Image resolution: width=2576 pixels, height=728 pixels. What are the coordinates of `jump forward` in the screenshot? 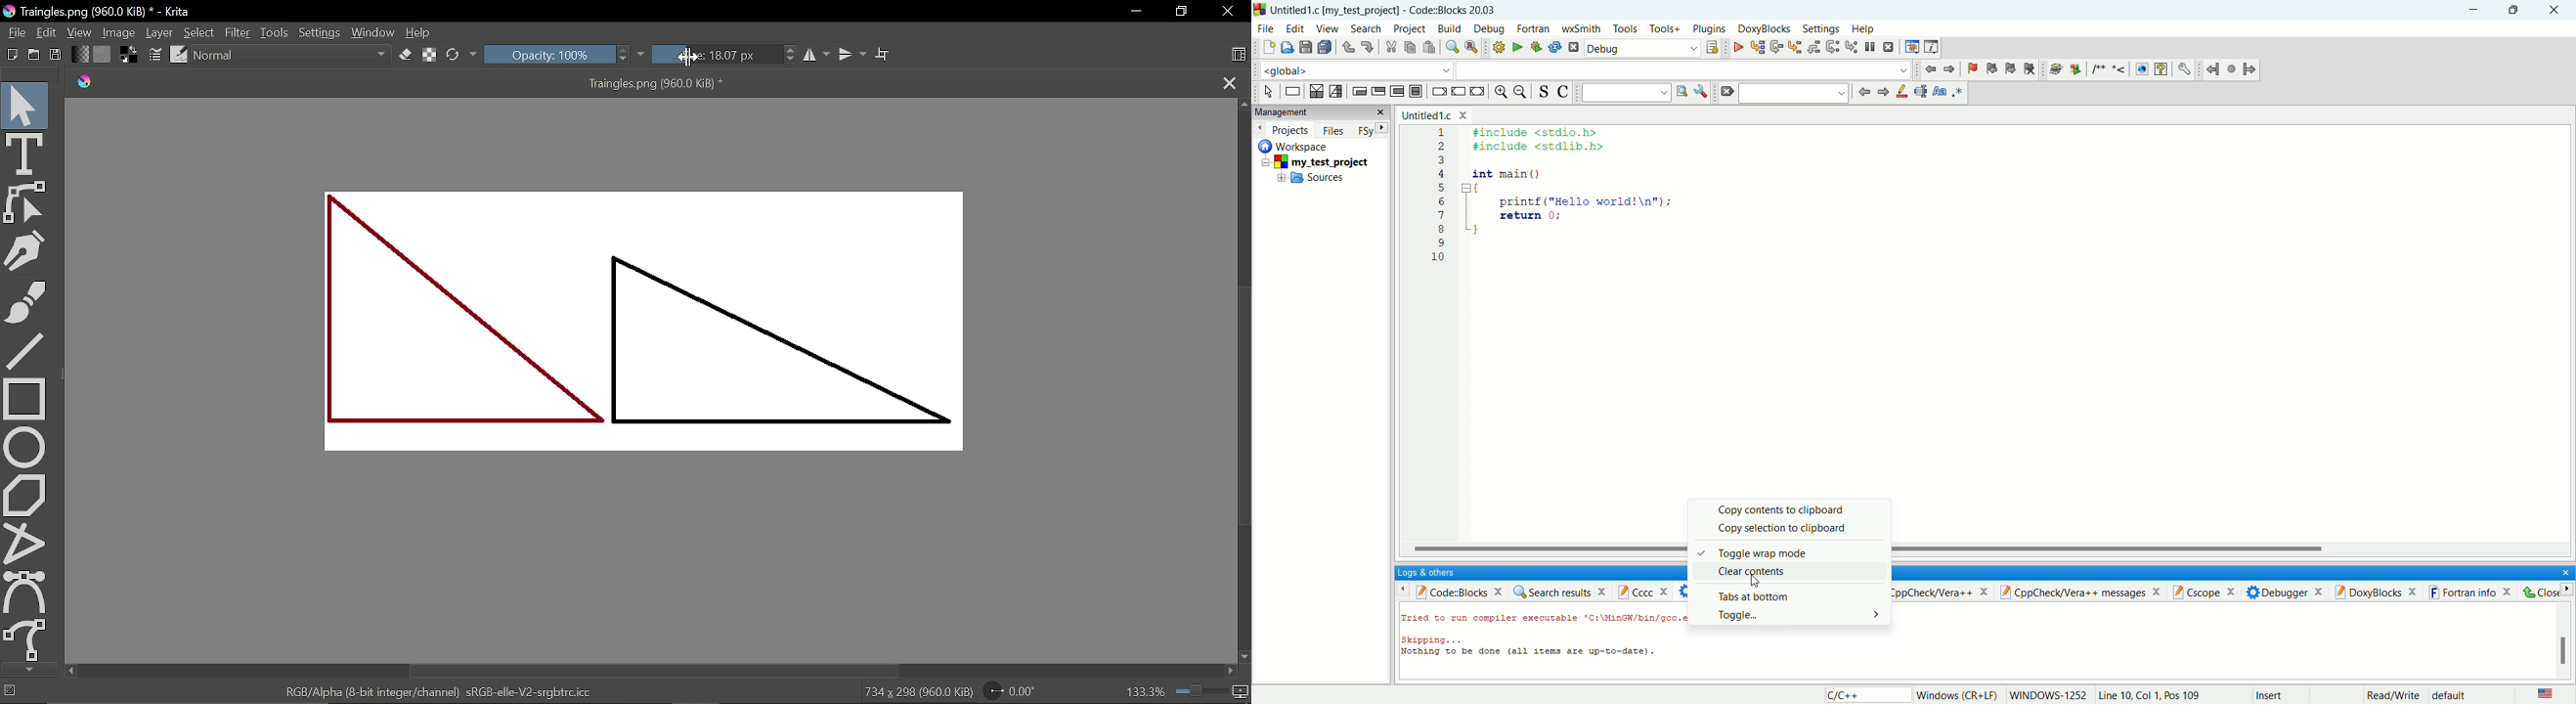 It's located at (1883, 92).